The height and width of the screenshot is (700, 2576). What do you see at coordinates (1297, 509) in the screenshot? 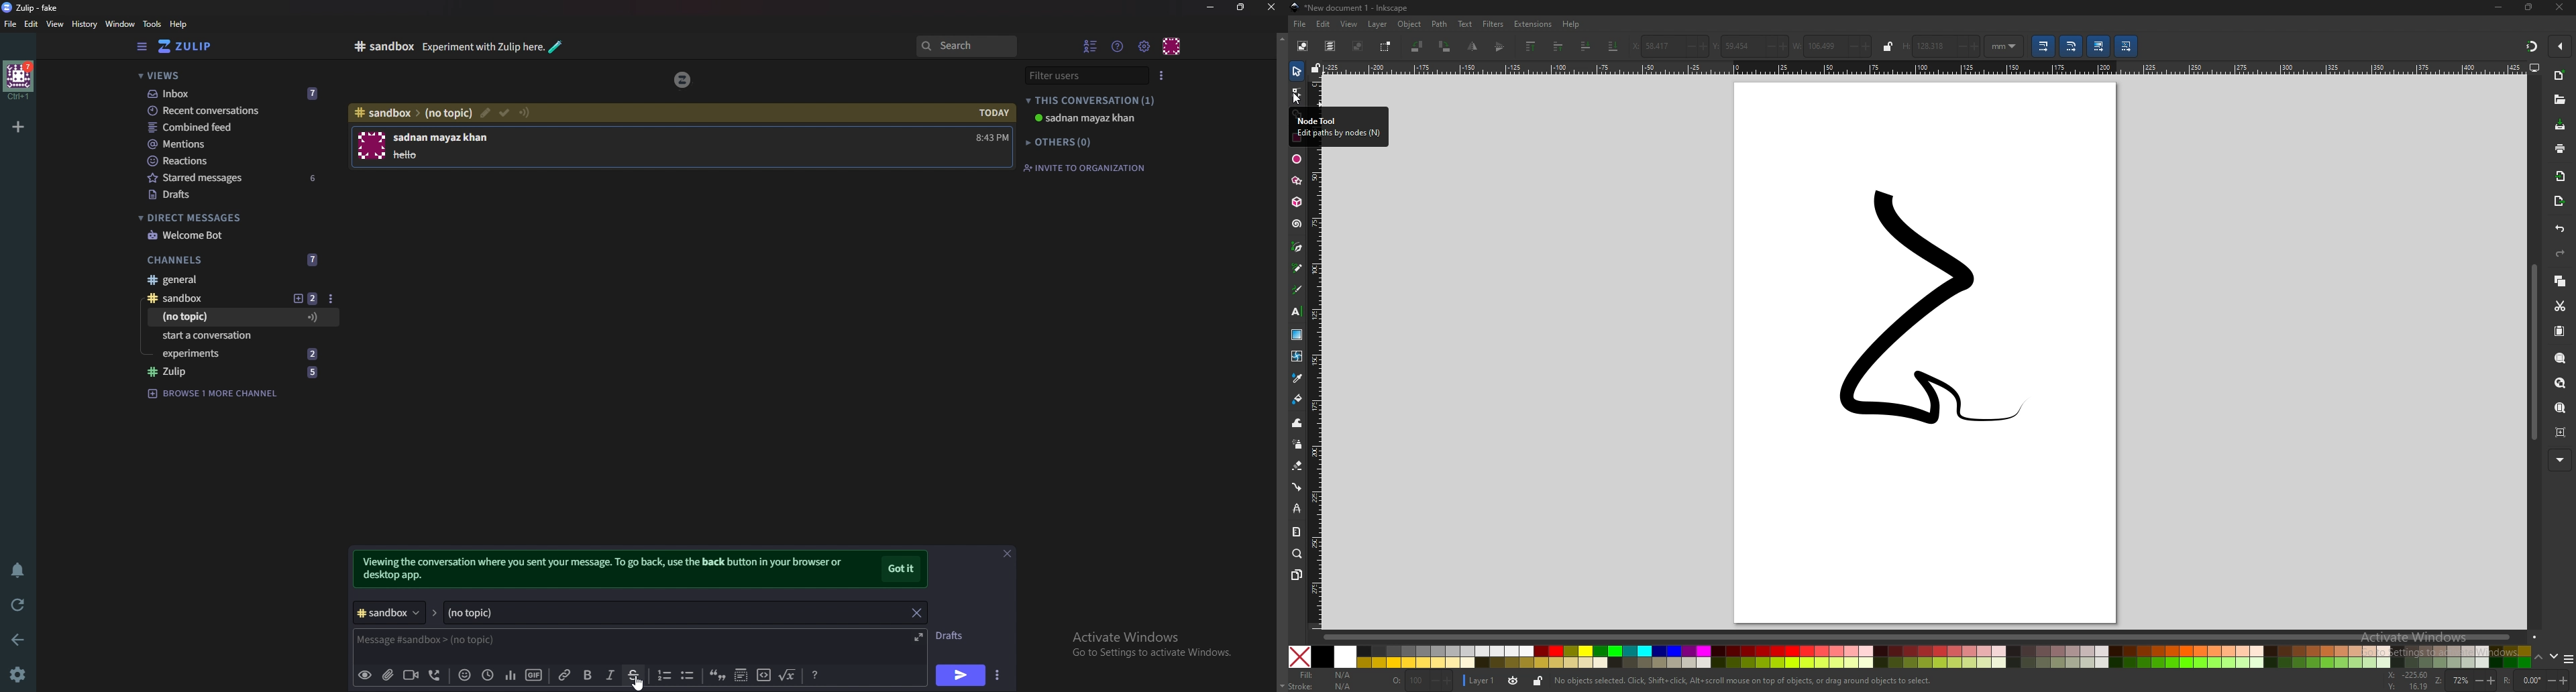
I see `lpe` at bounding box center [1297, 509].